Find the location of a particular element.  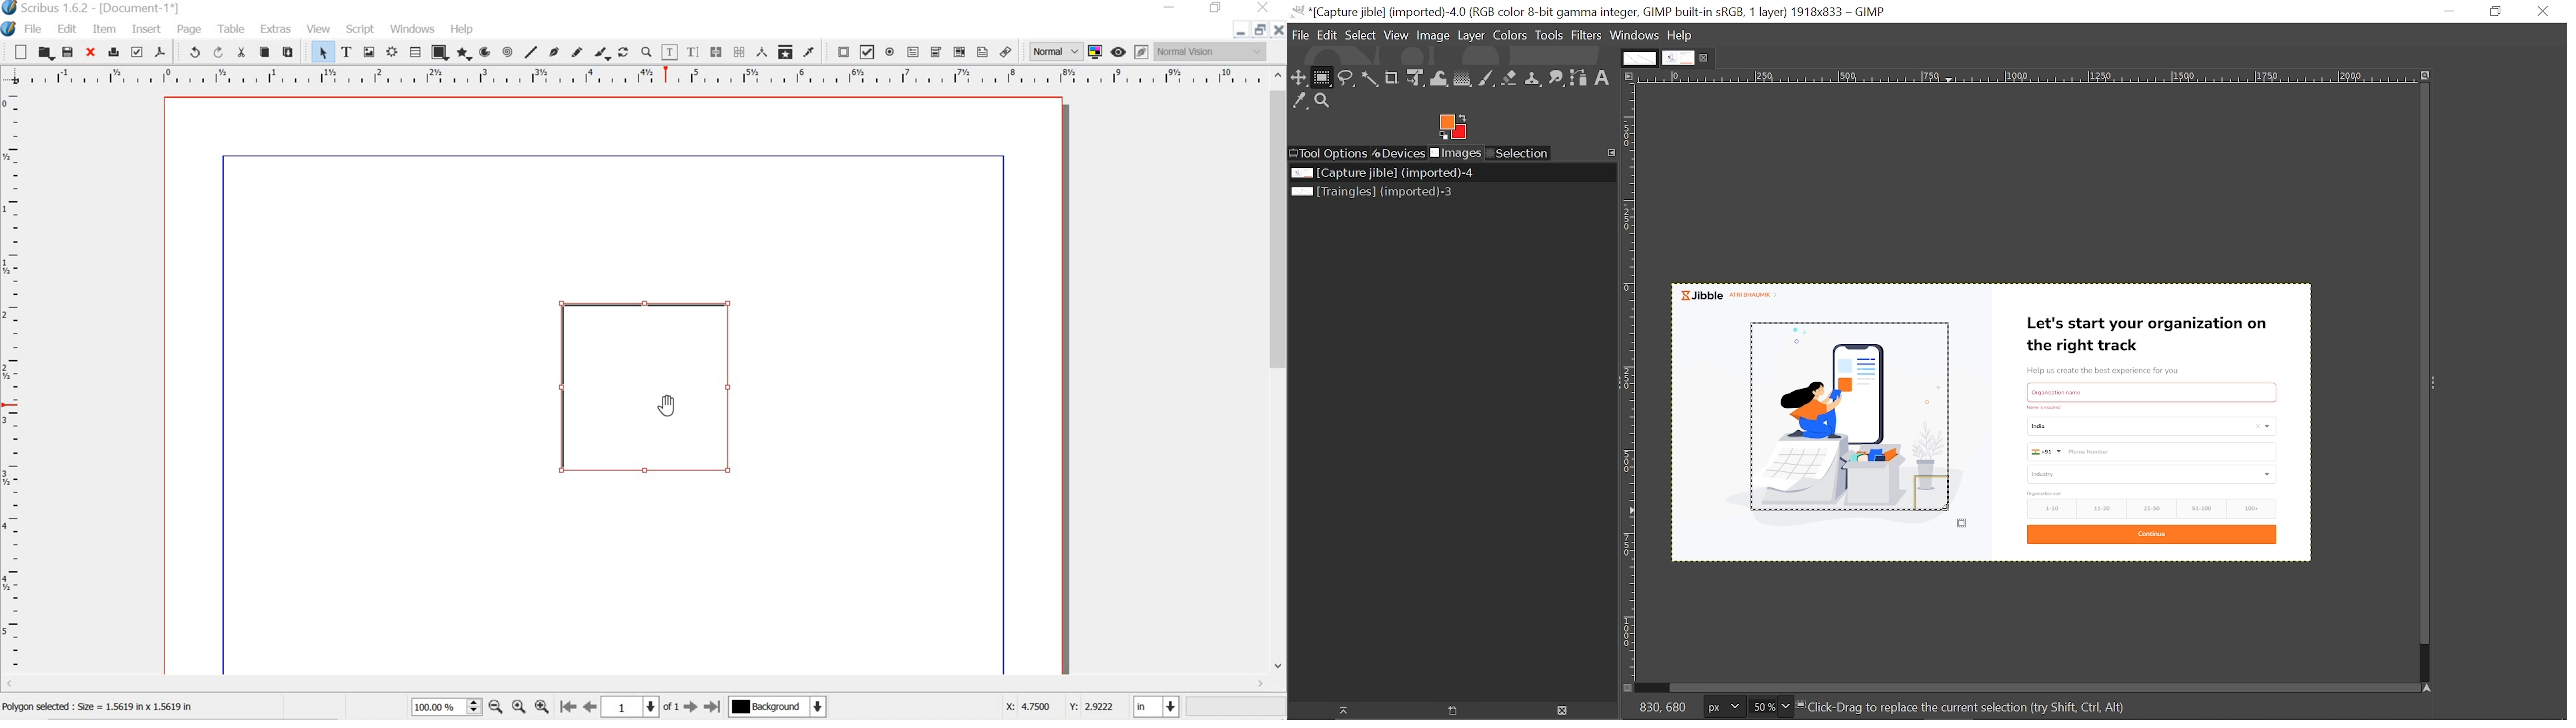

cursor is located at coordinates (1952, 518).